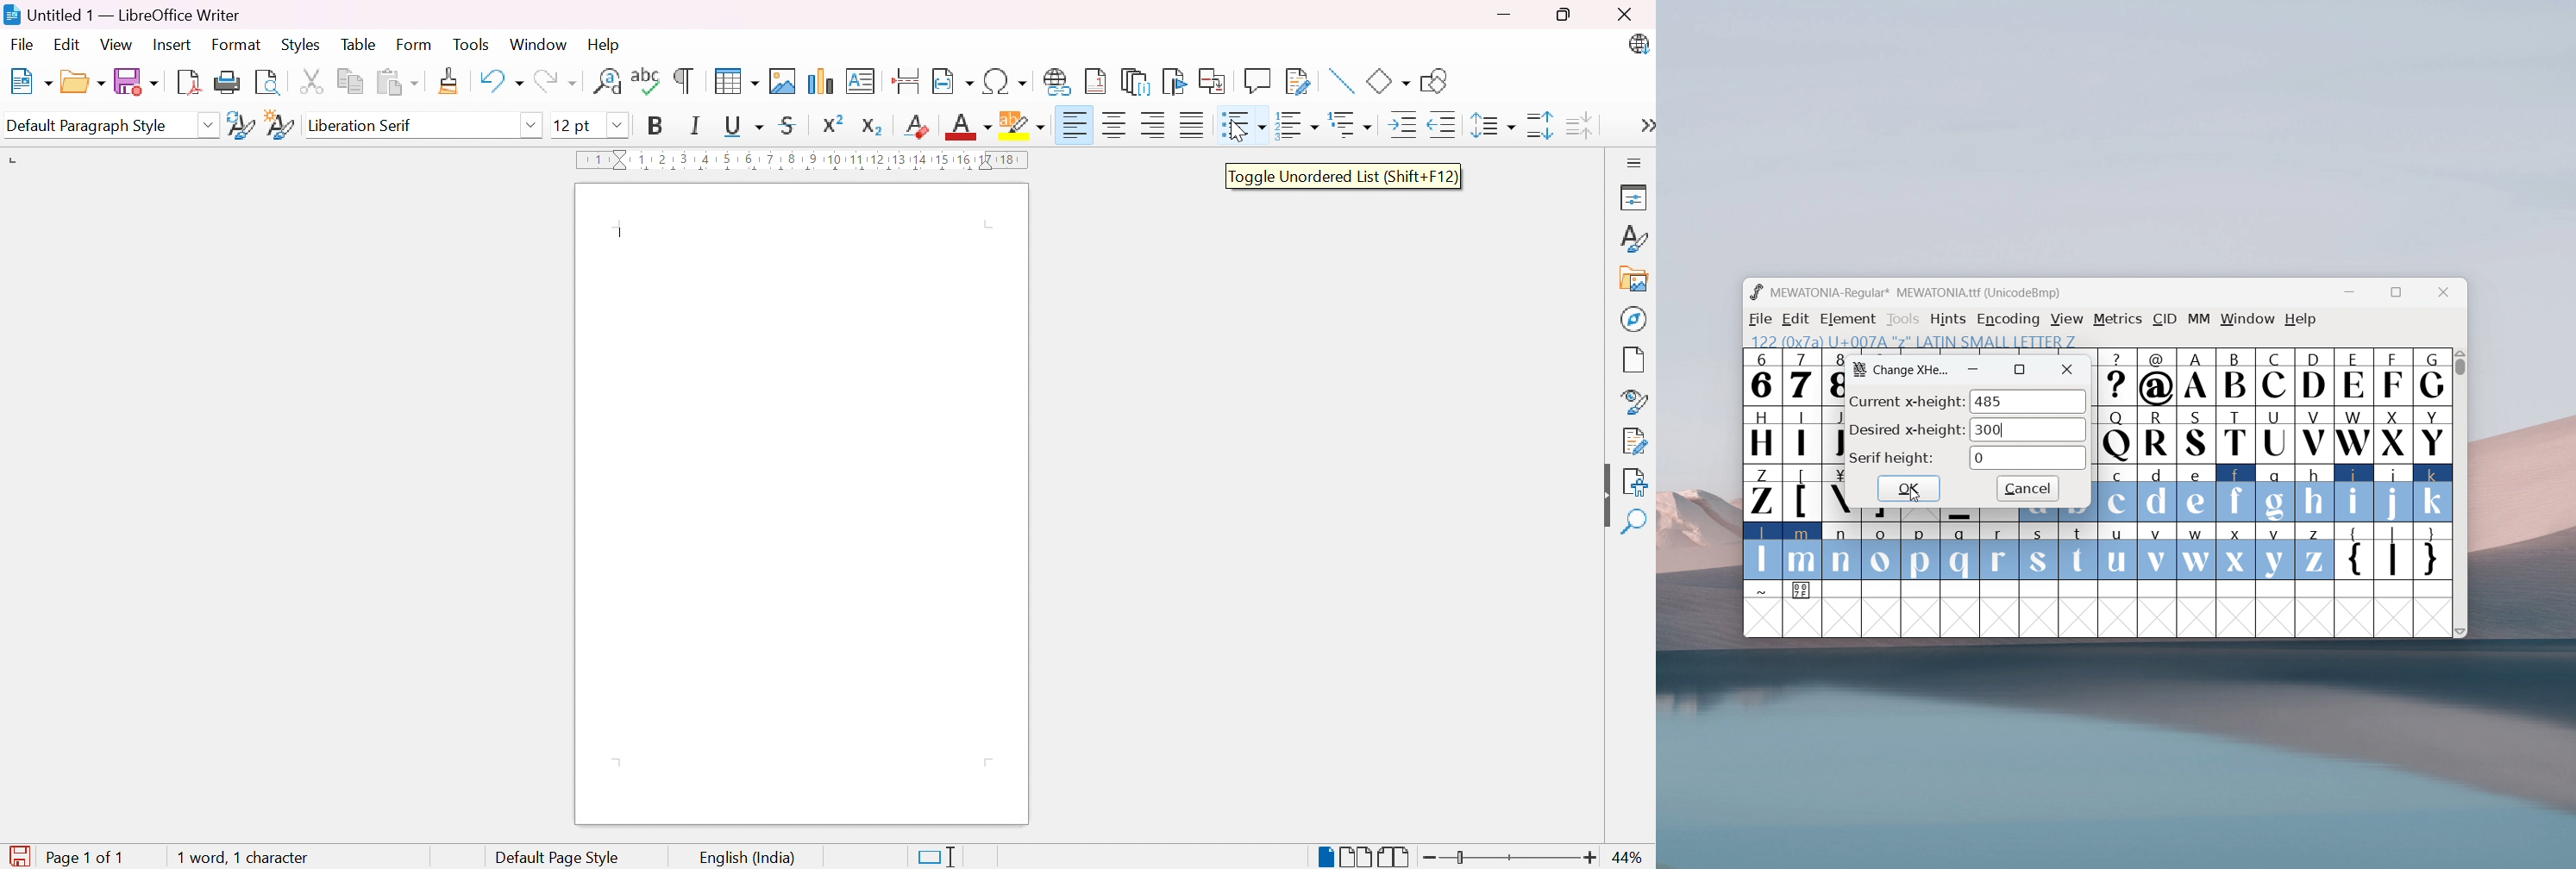  What do you see at coordinates (2117, 551) in the screenshot?
I see `u` at bounding box center [2117, 551].